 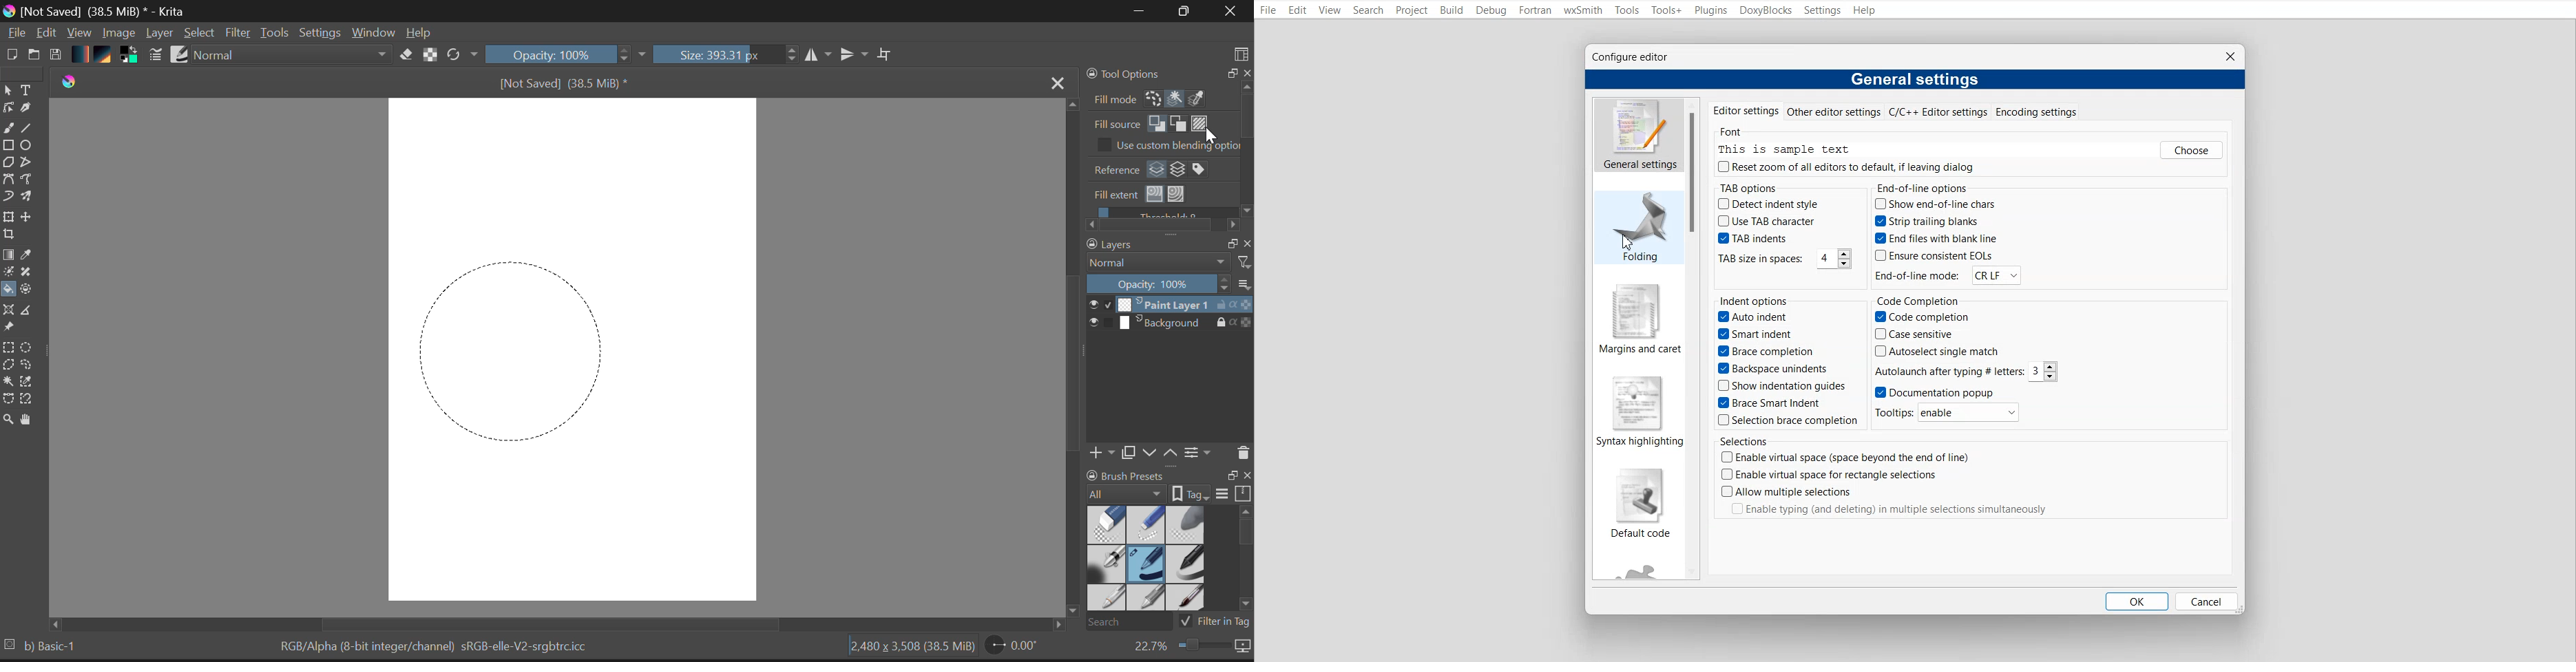 I want to click on (") Enable virtual space (space beyond the end of line), so click(x=1863, y=456).